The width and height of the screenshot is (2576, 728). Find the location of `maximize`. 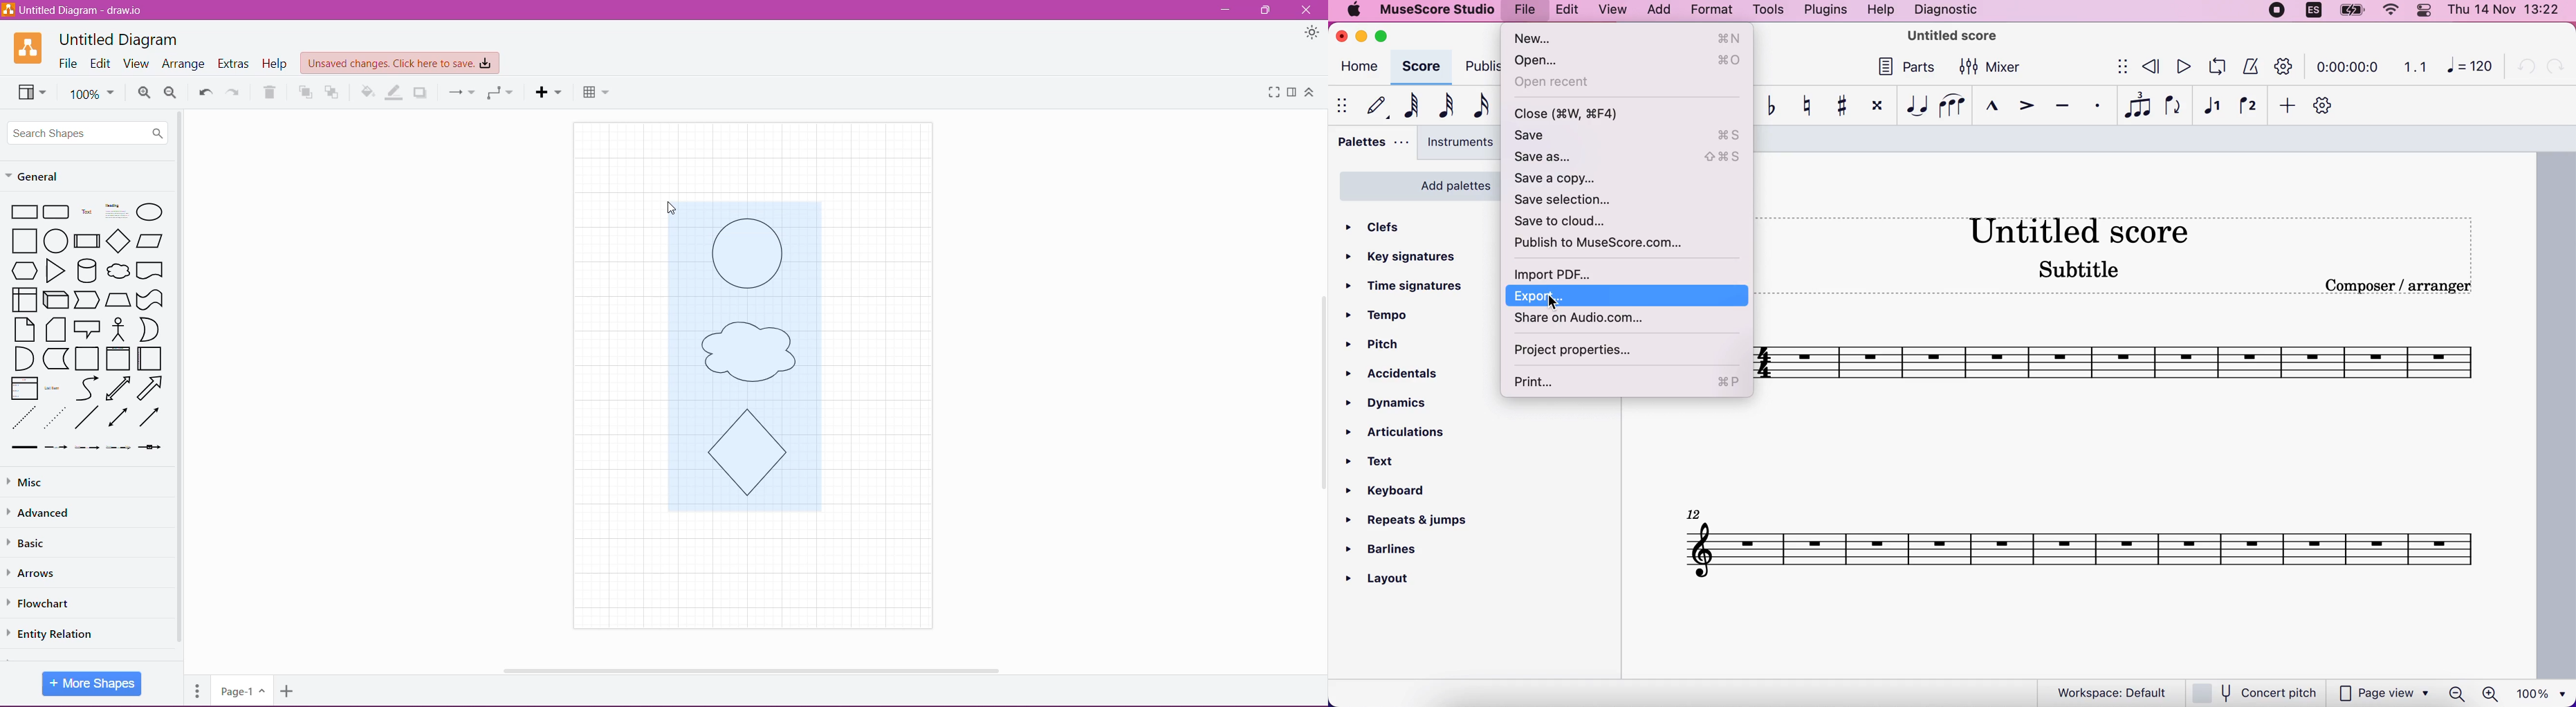

maximize is located at coordinates (1387, 38).